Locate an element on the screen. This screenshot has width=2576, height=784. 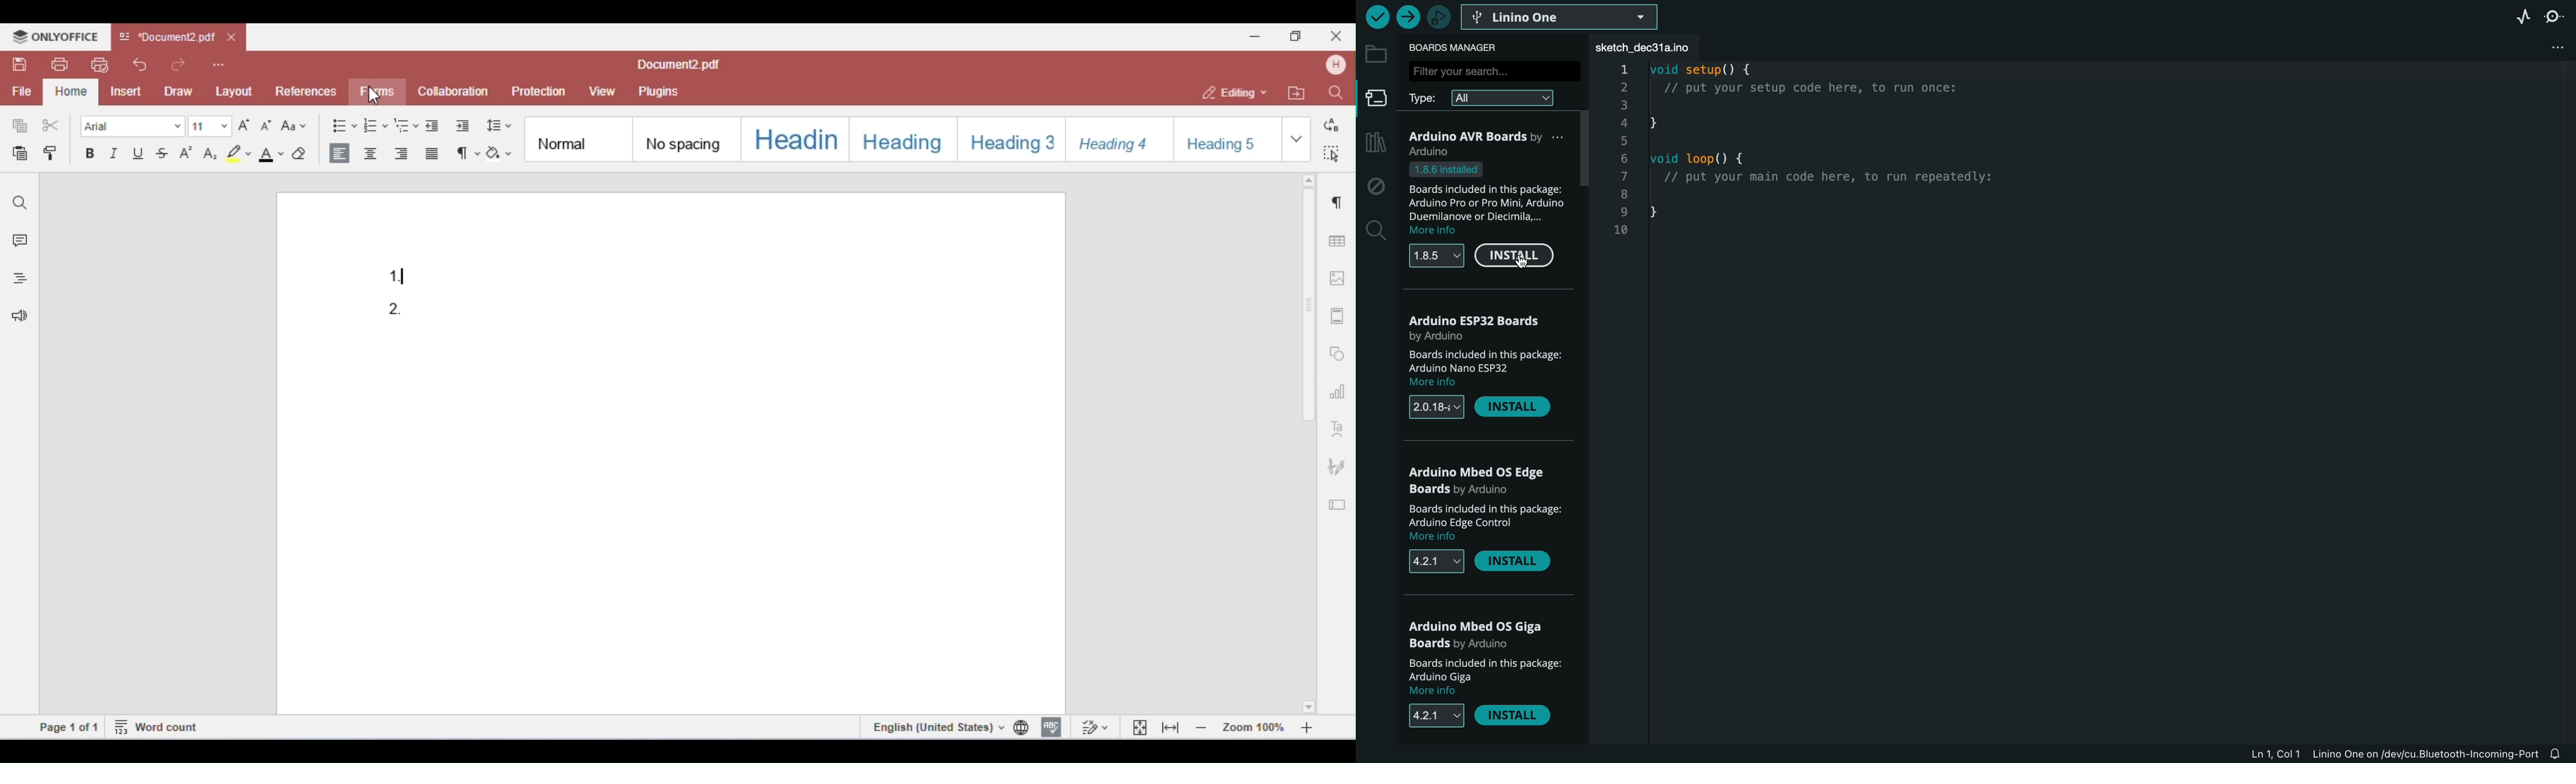
debug is located at coordinates (1376, 187).